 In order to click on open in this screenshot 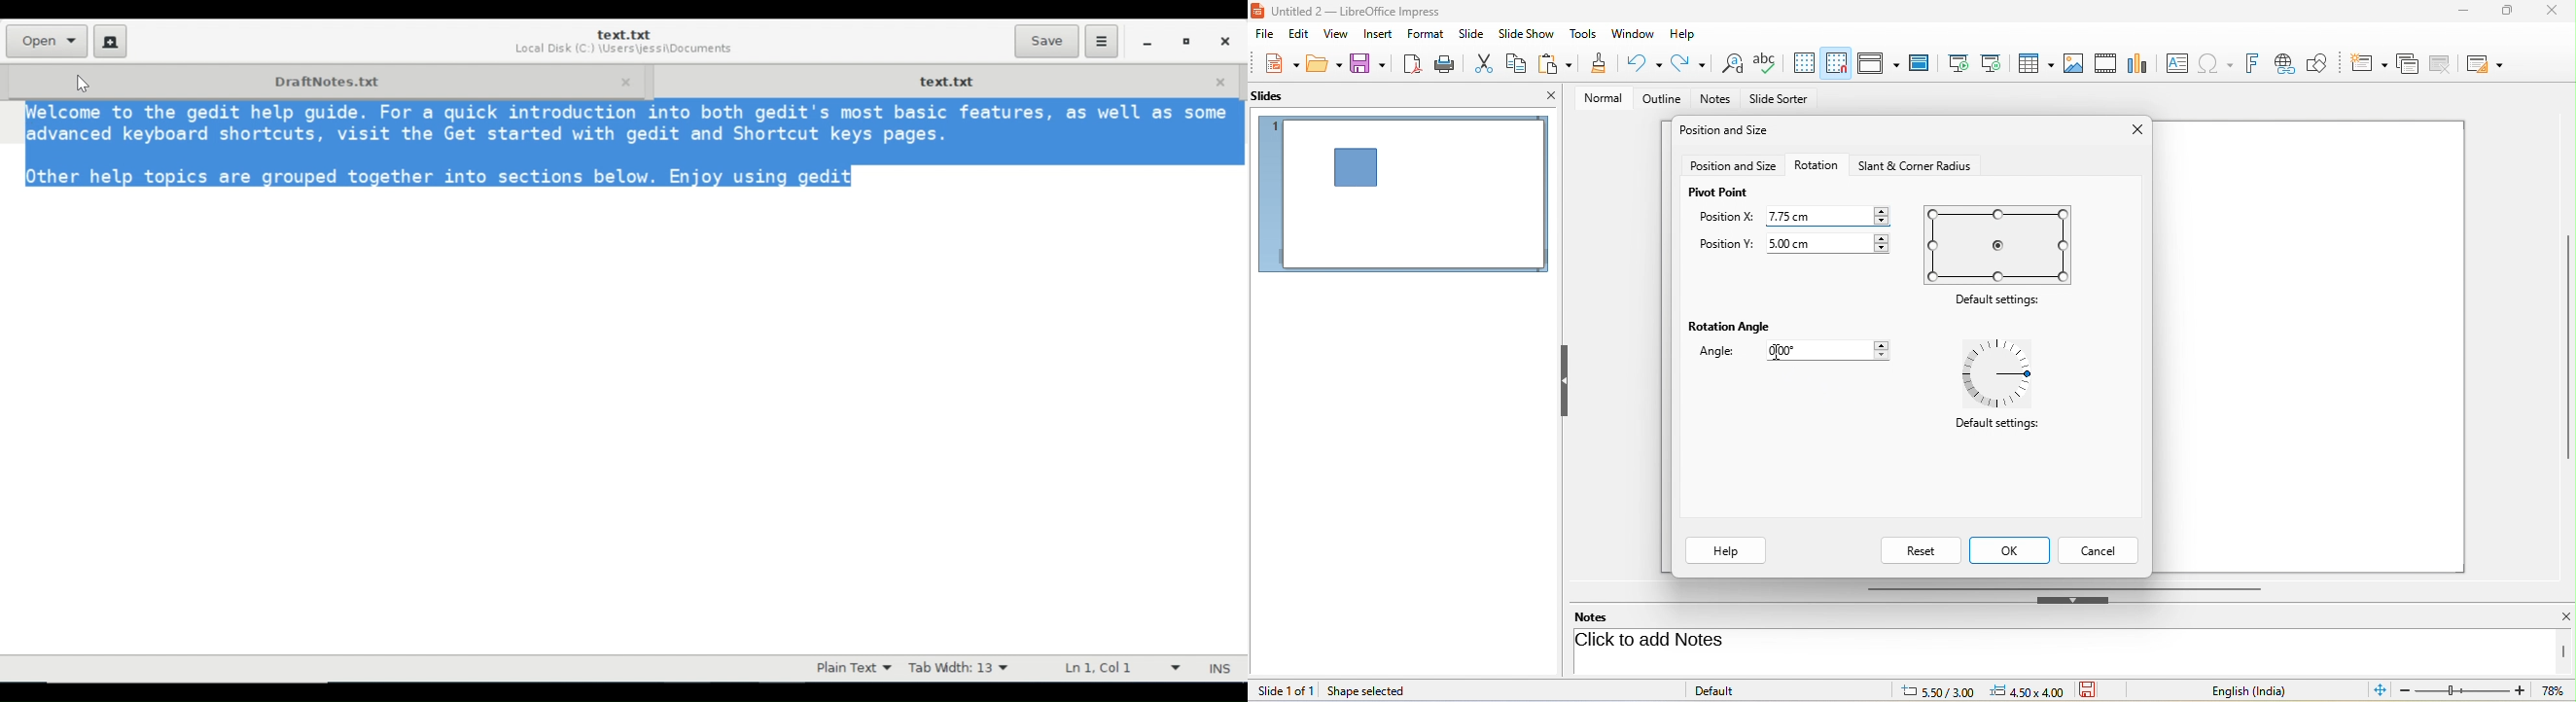, I will do `click(1324, 66)`.